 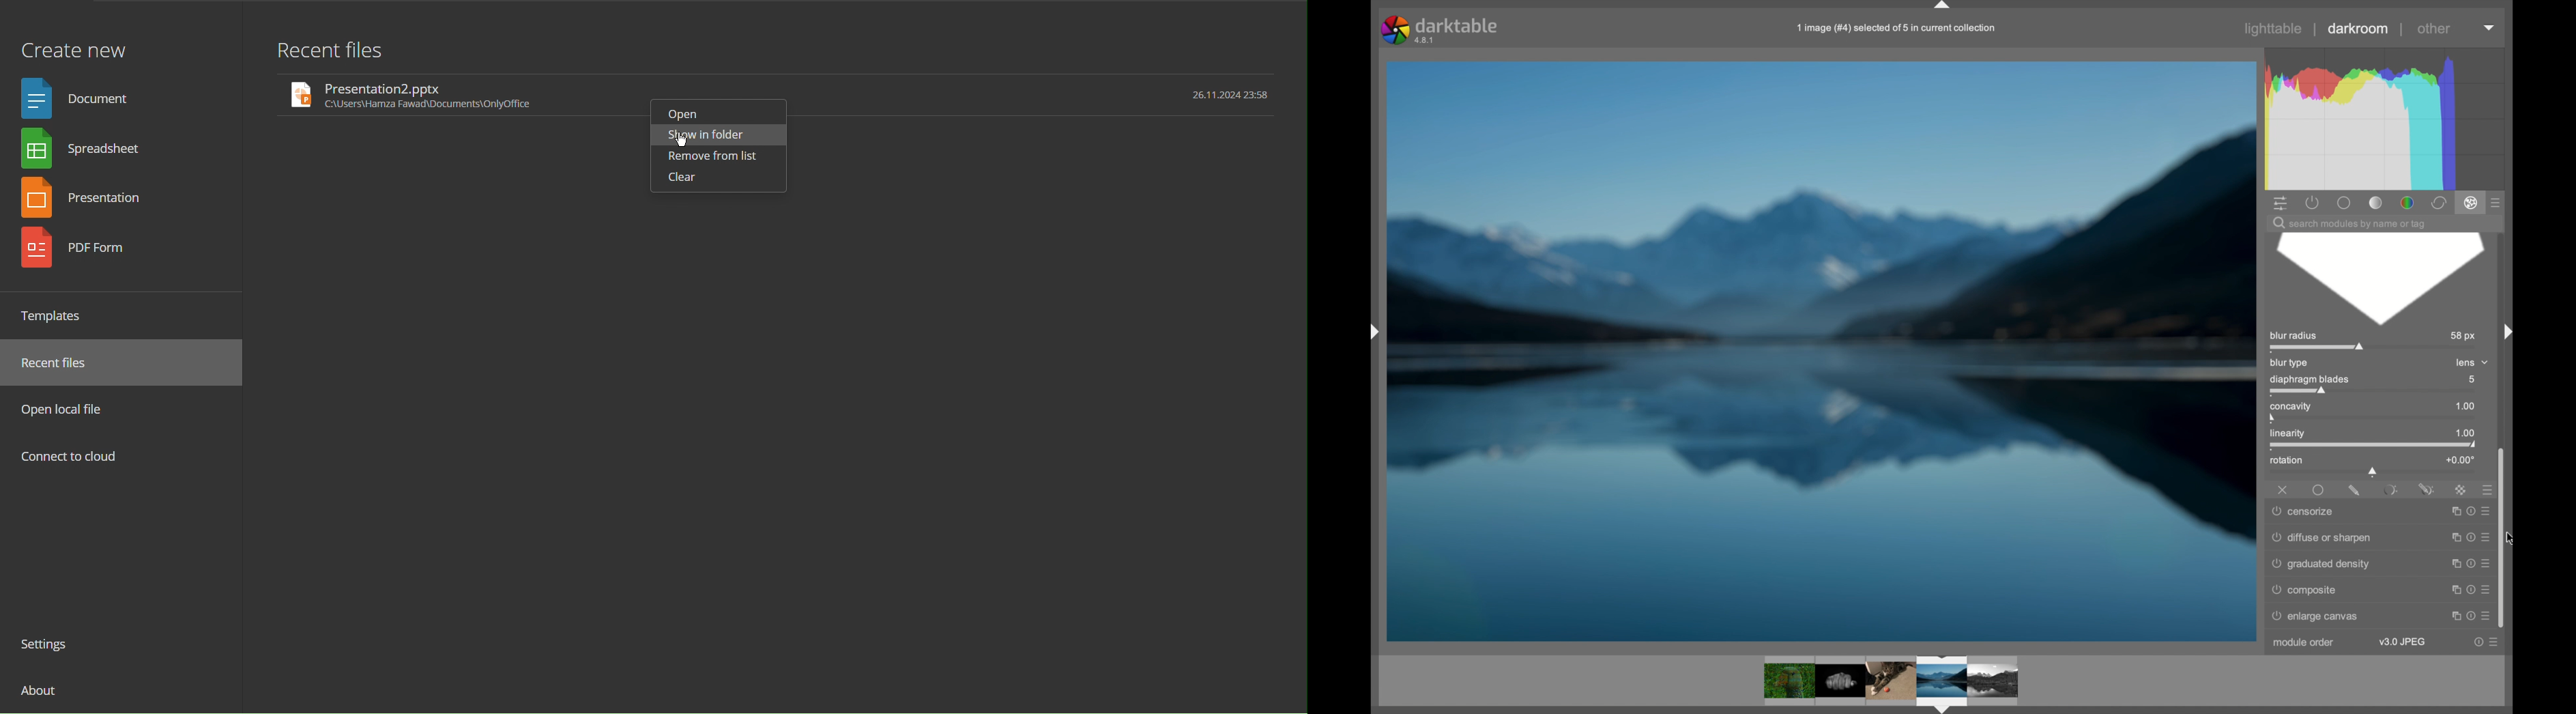 I want to click on Connect to Cloud, so click(x=70, y=458).